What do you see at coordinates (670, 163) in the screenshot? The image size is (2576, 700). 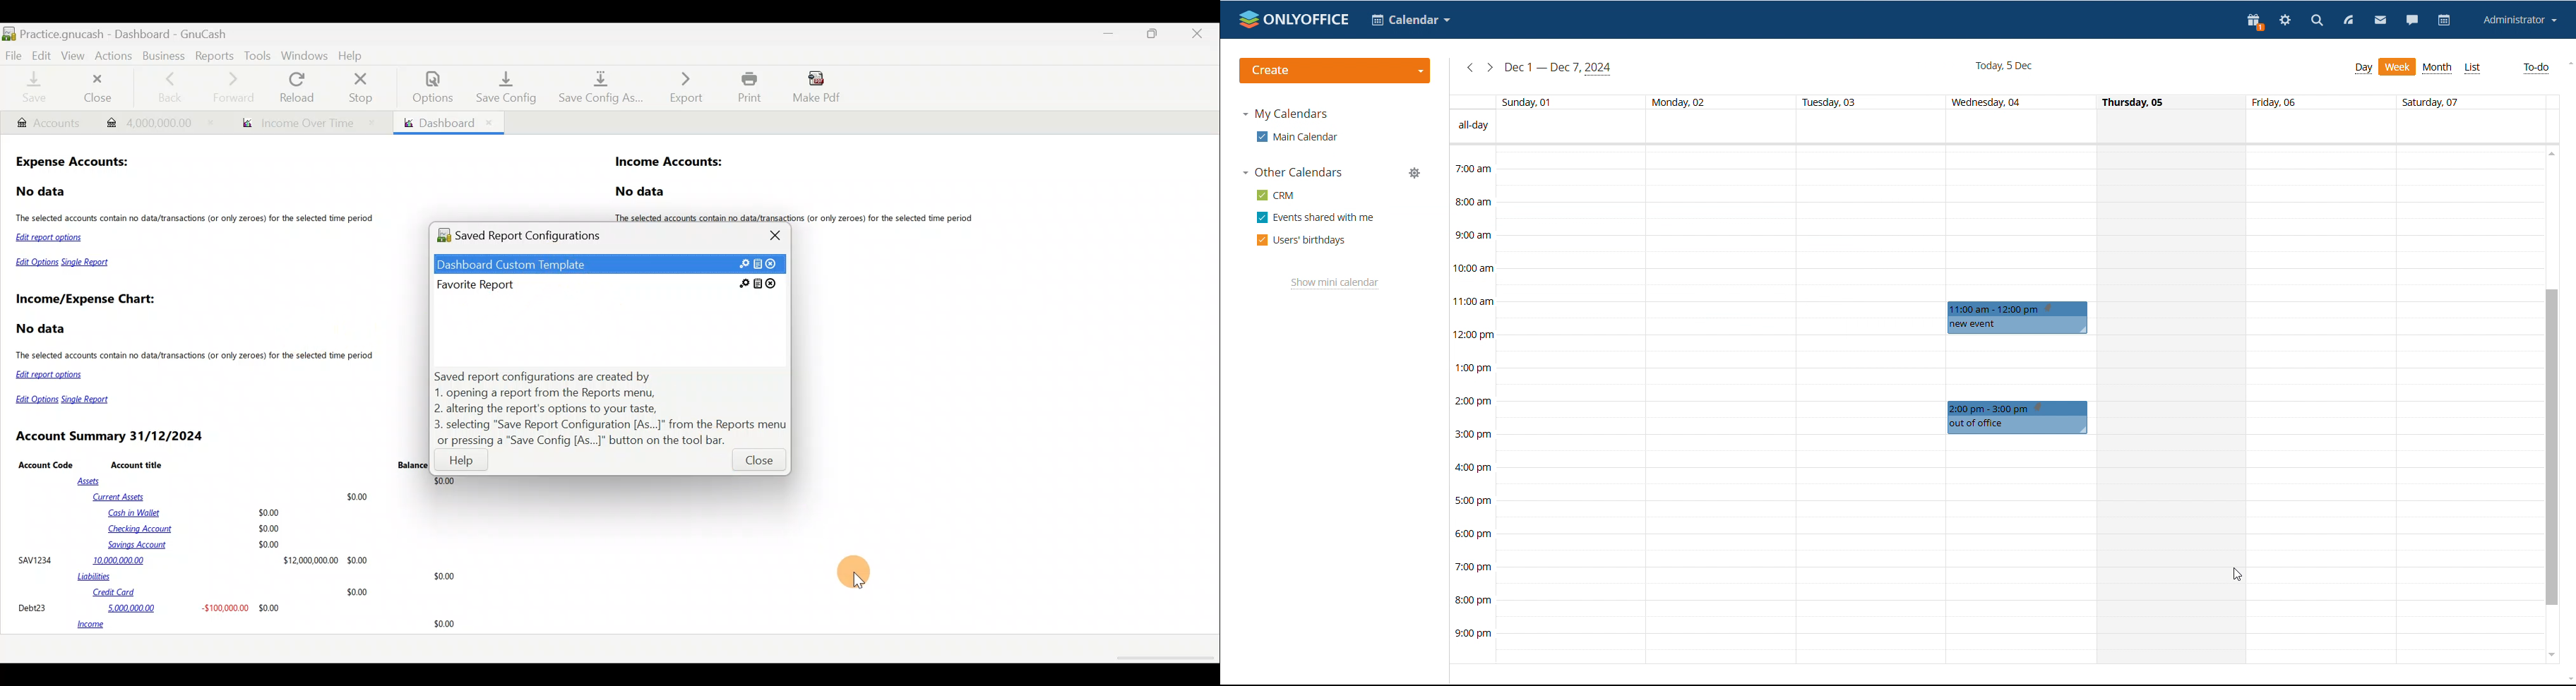 I see `Income Accounts:` at bounding box center [670, 163].